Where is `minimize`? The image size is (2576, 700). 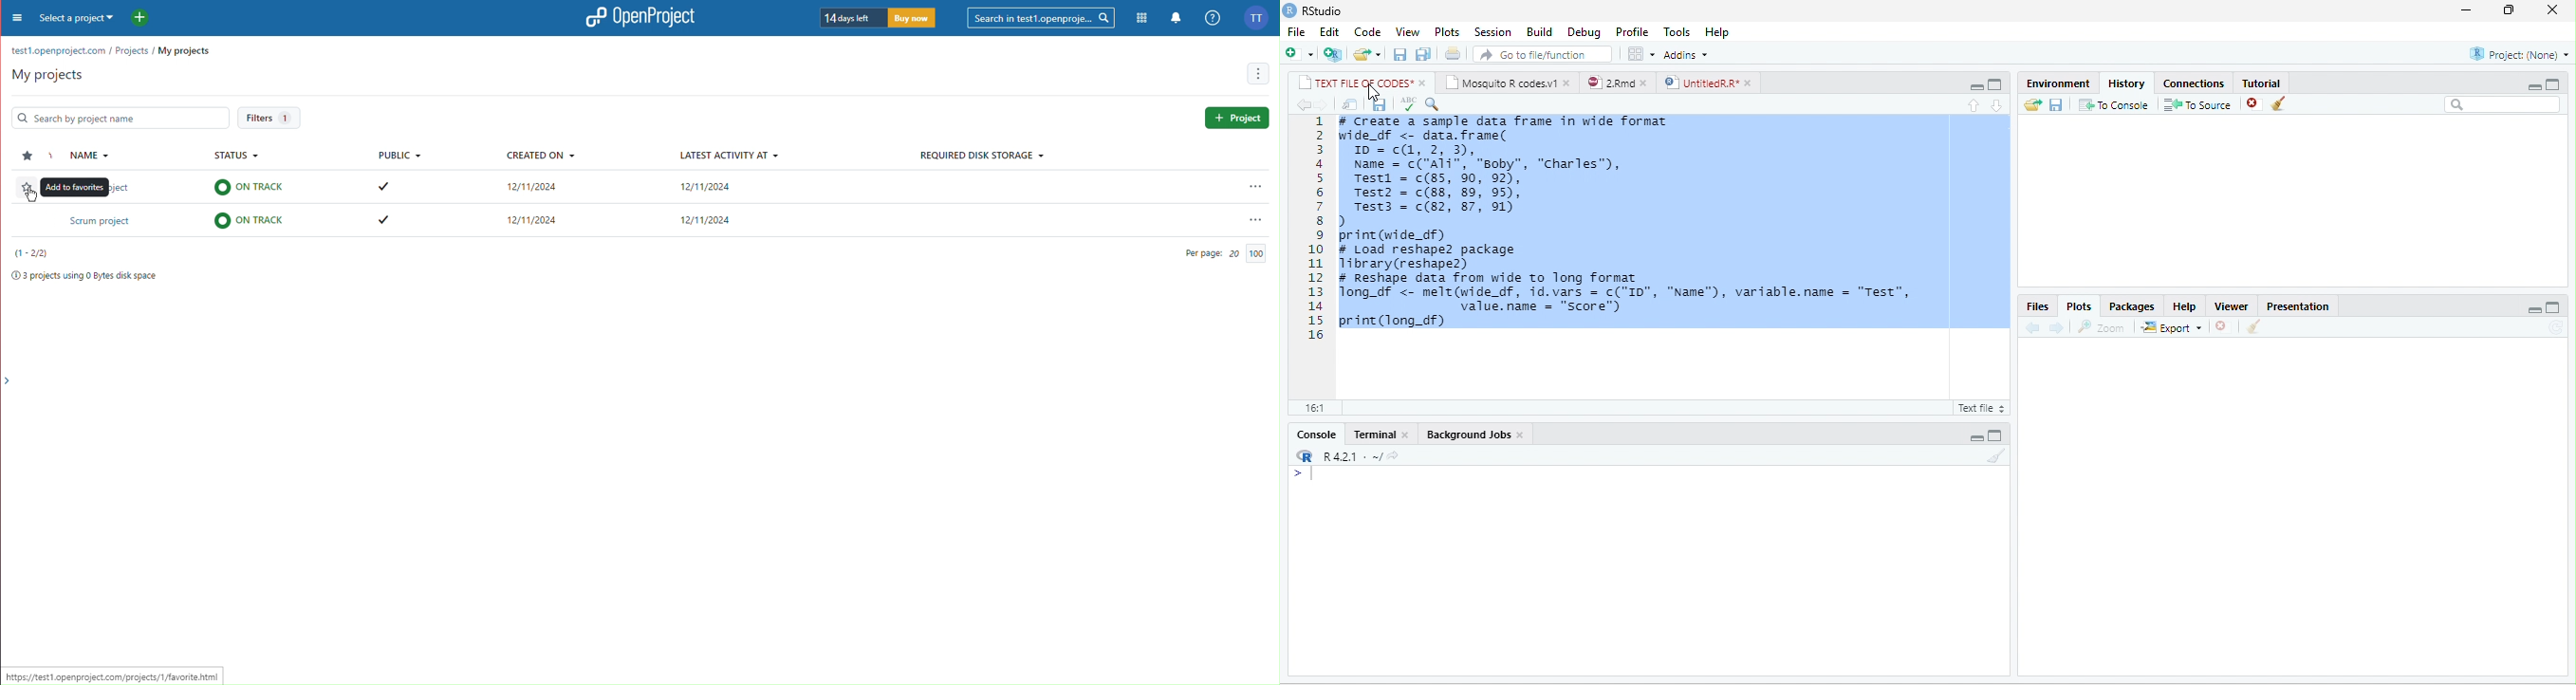 minimize is located at coordinates (2465, 11).